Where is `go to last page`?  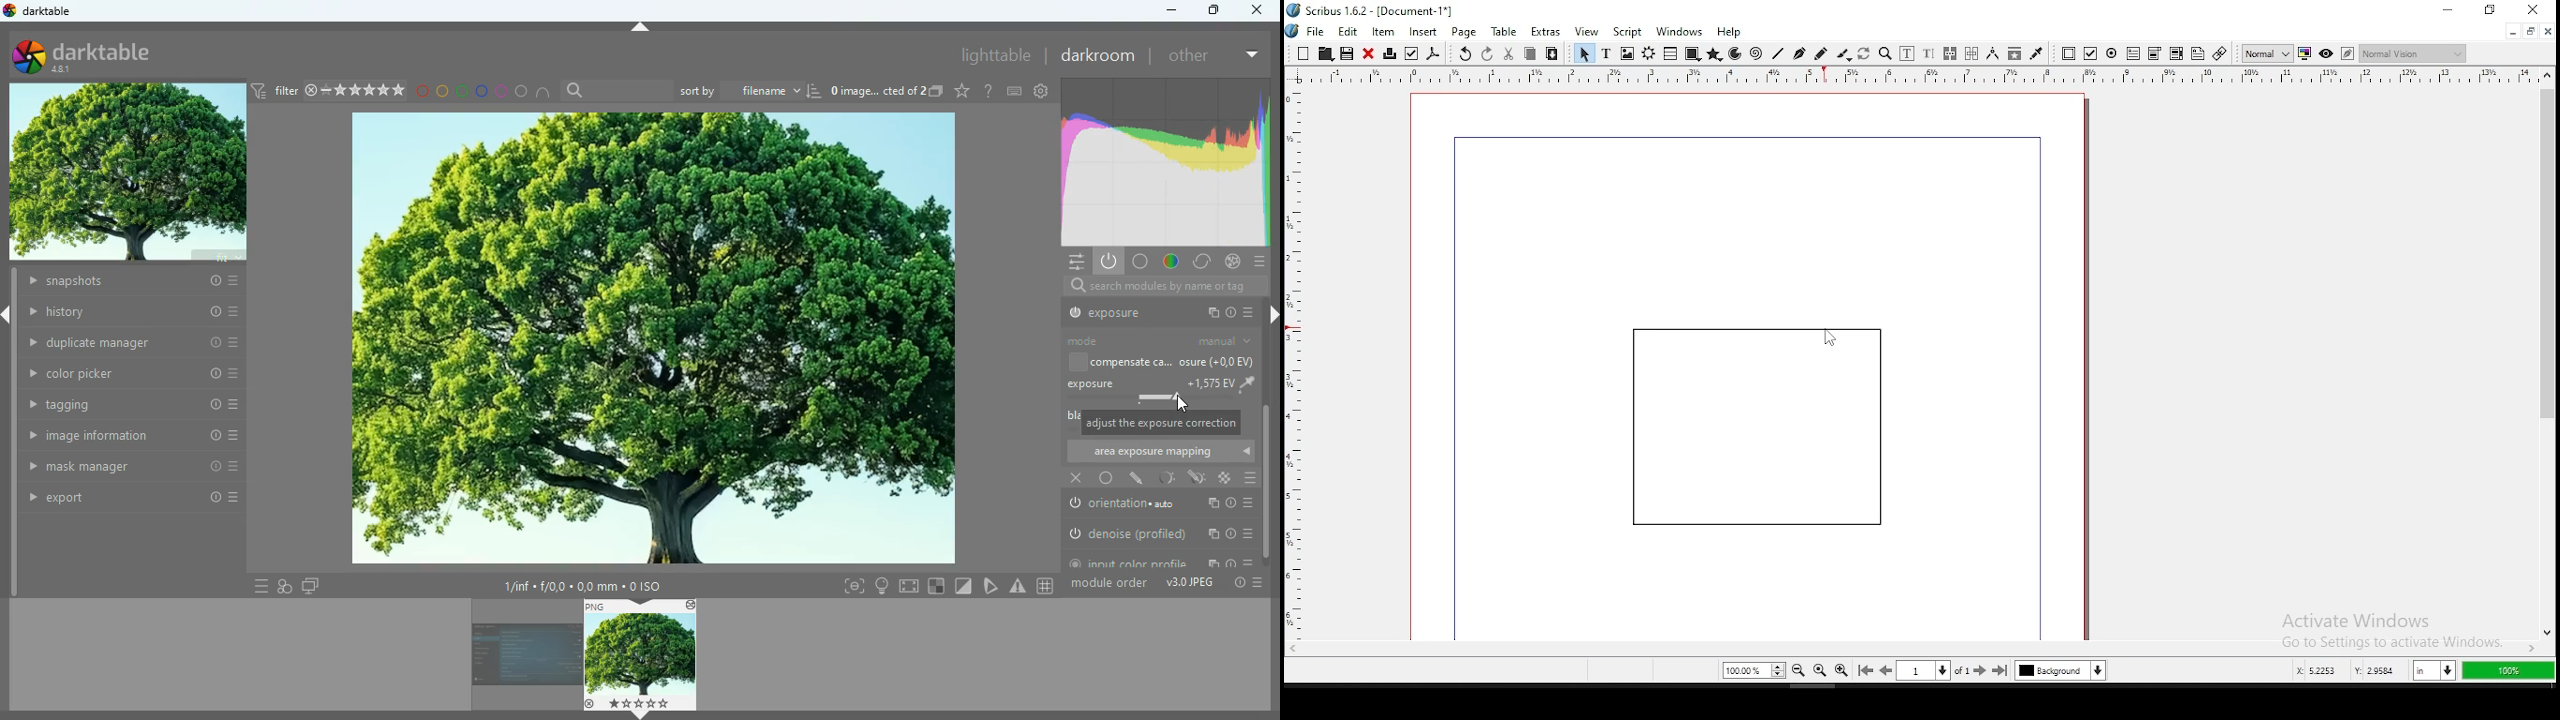
go to last page is located at coordinates (2002, 671).